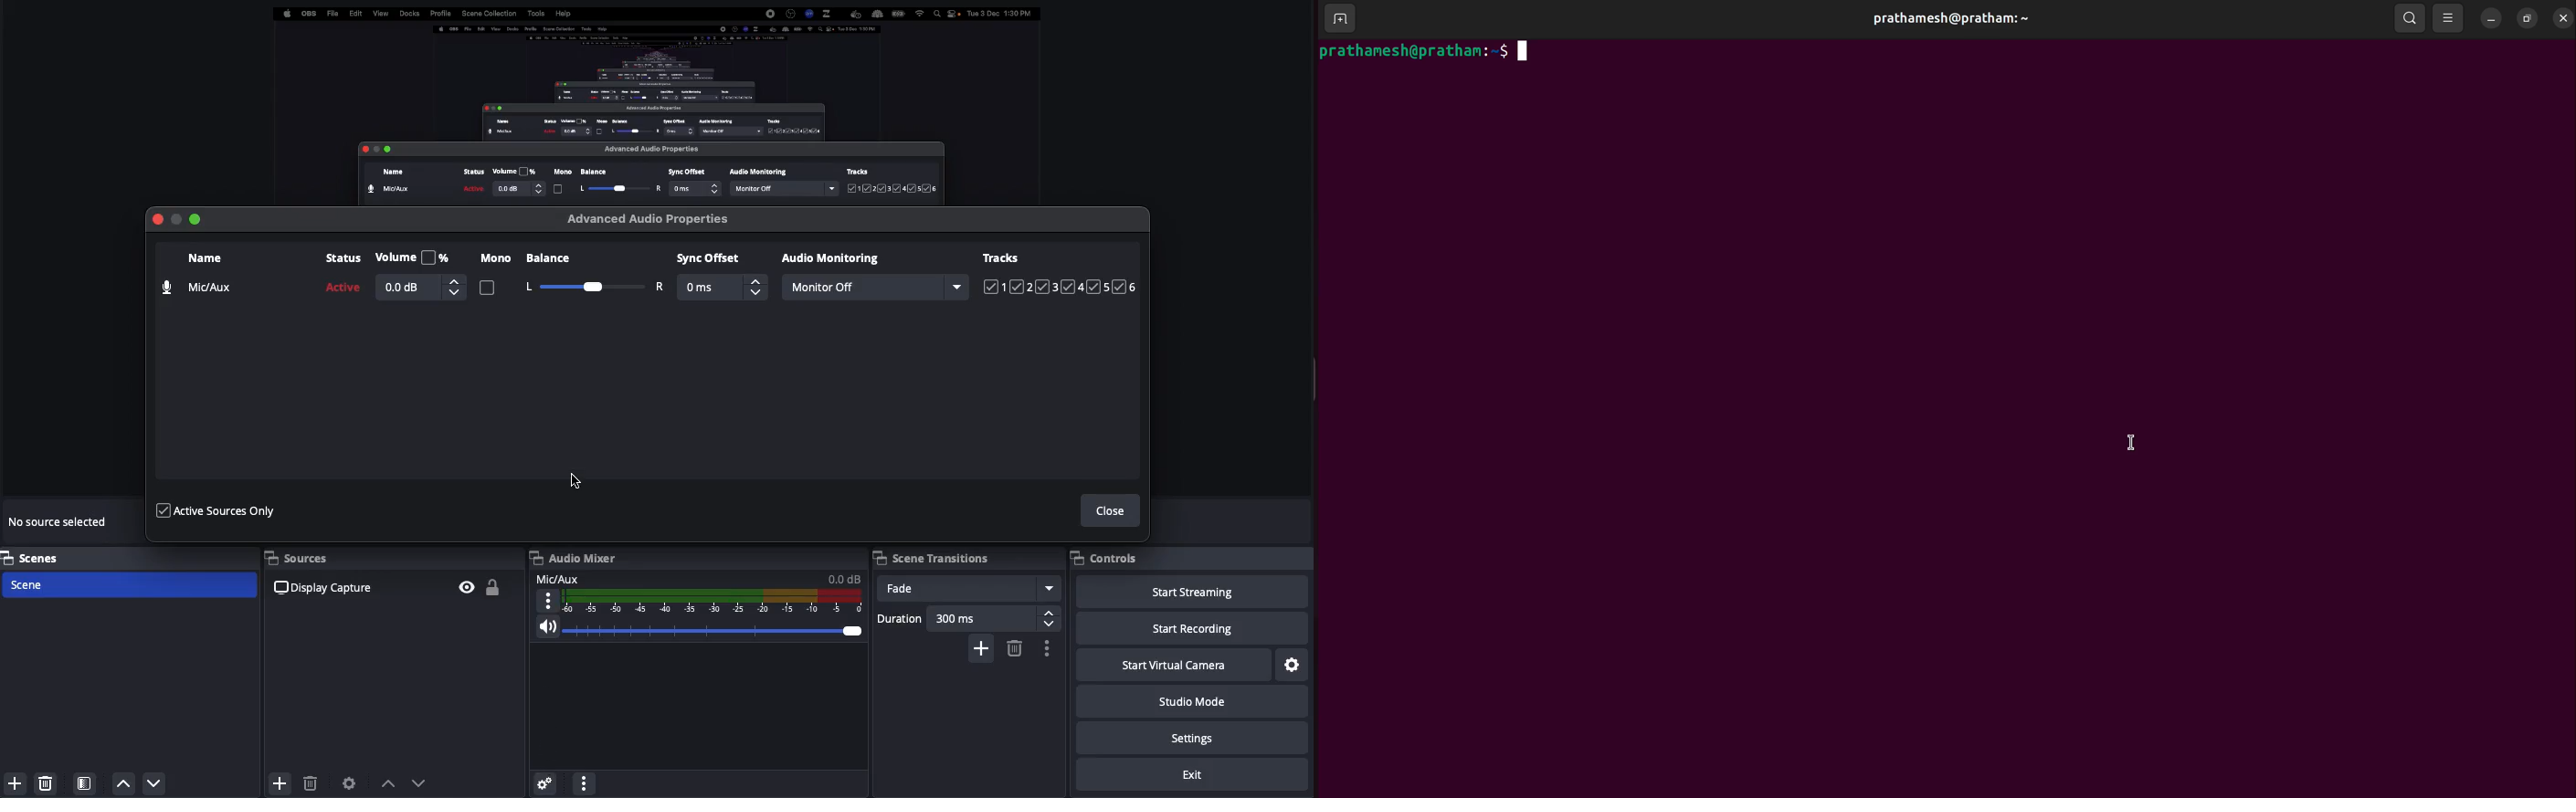 Image resolution: width=2576 pixels, height=812 pixels. I want to click on Sync offset, so click(723, 276).